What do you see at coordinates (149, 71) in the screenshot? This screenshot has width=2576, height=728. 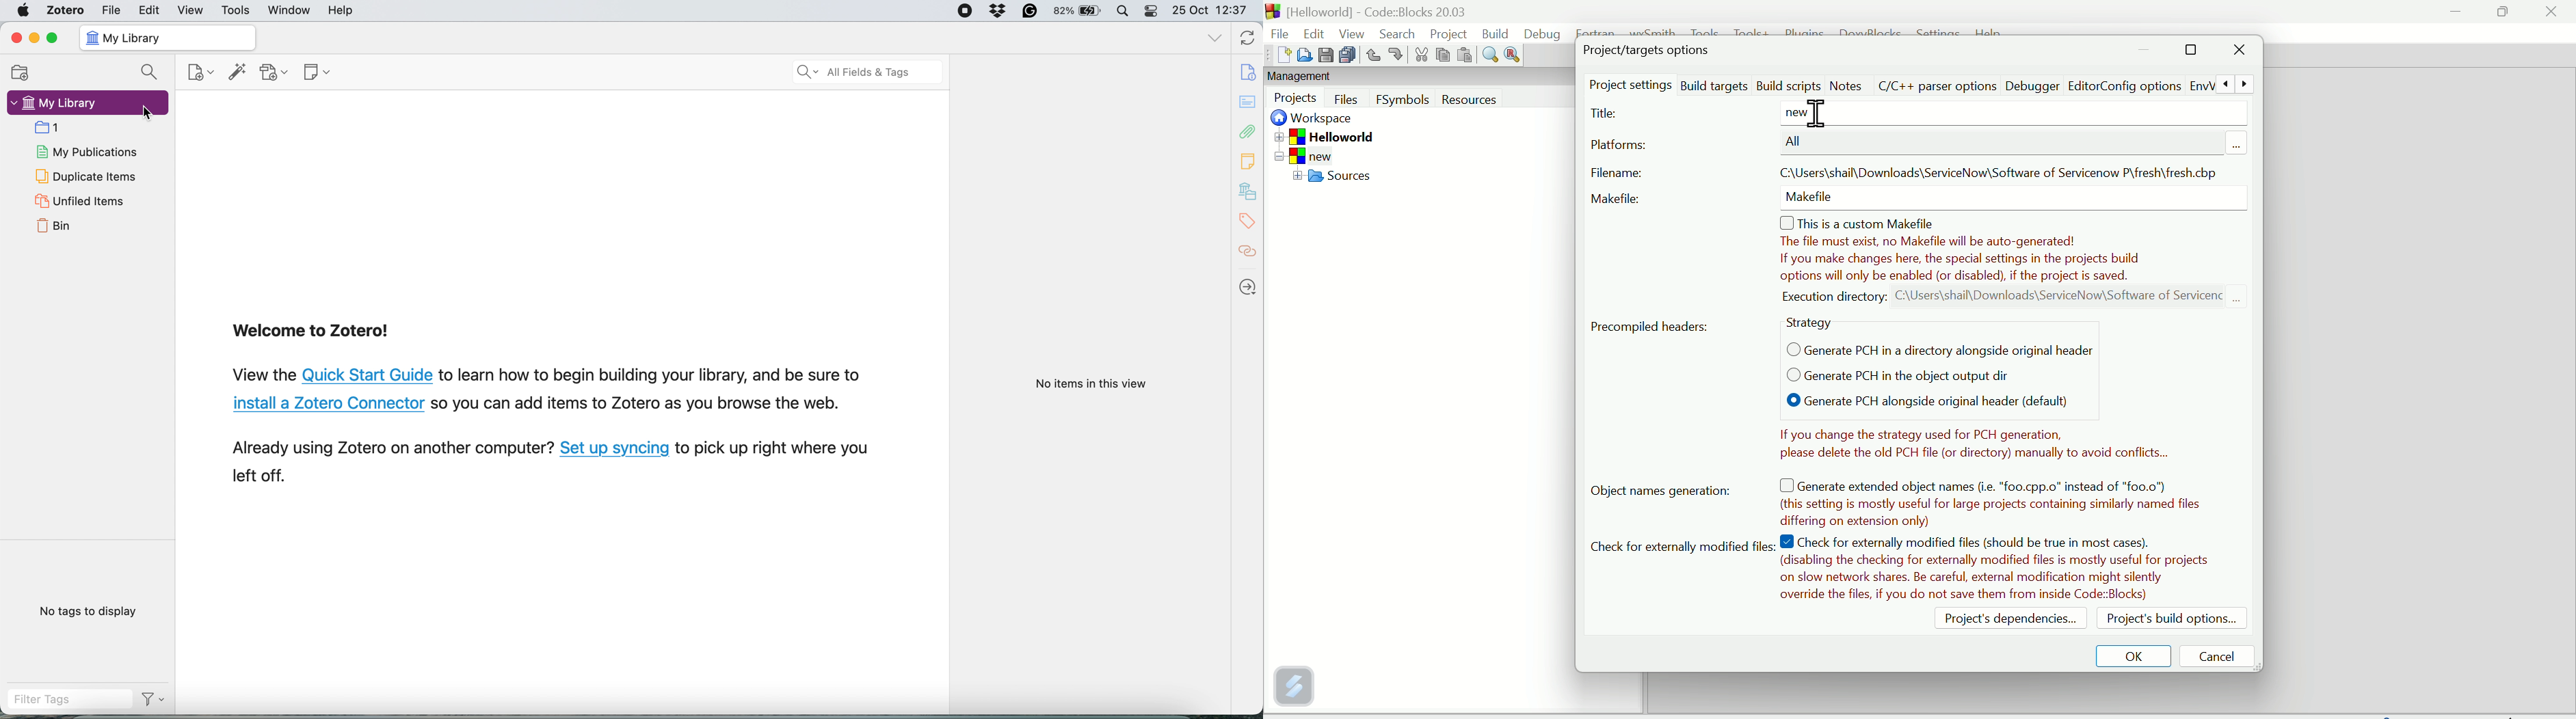 I see `search` at bounding box center [149, 71].